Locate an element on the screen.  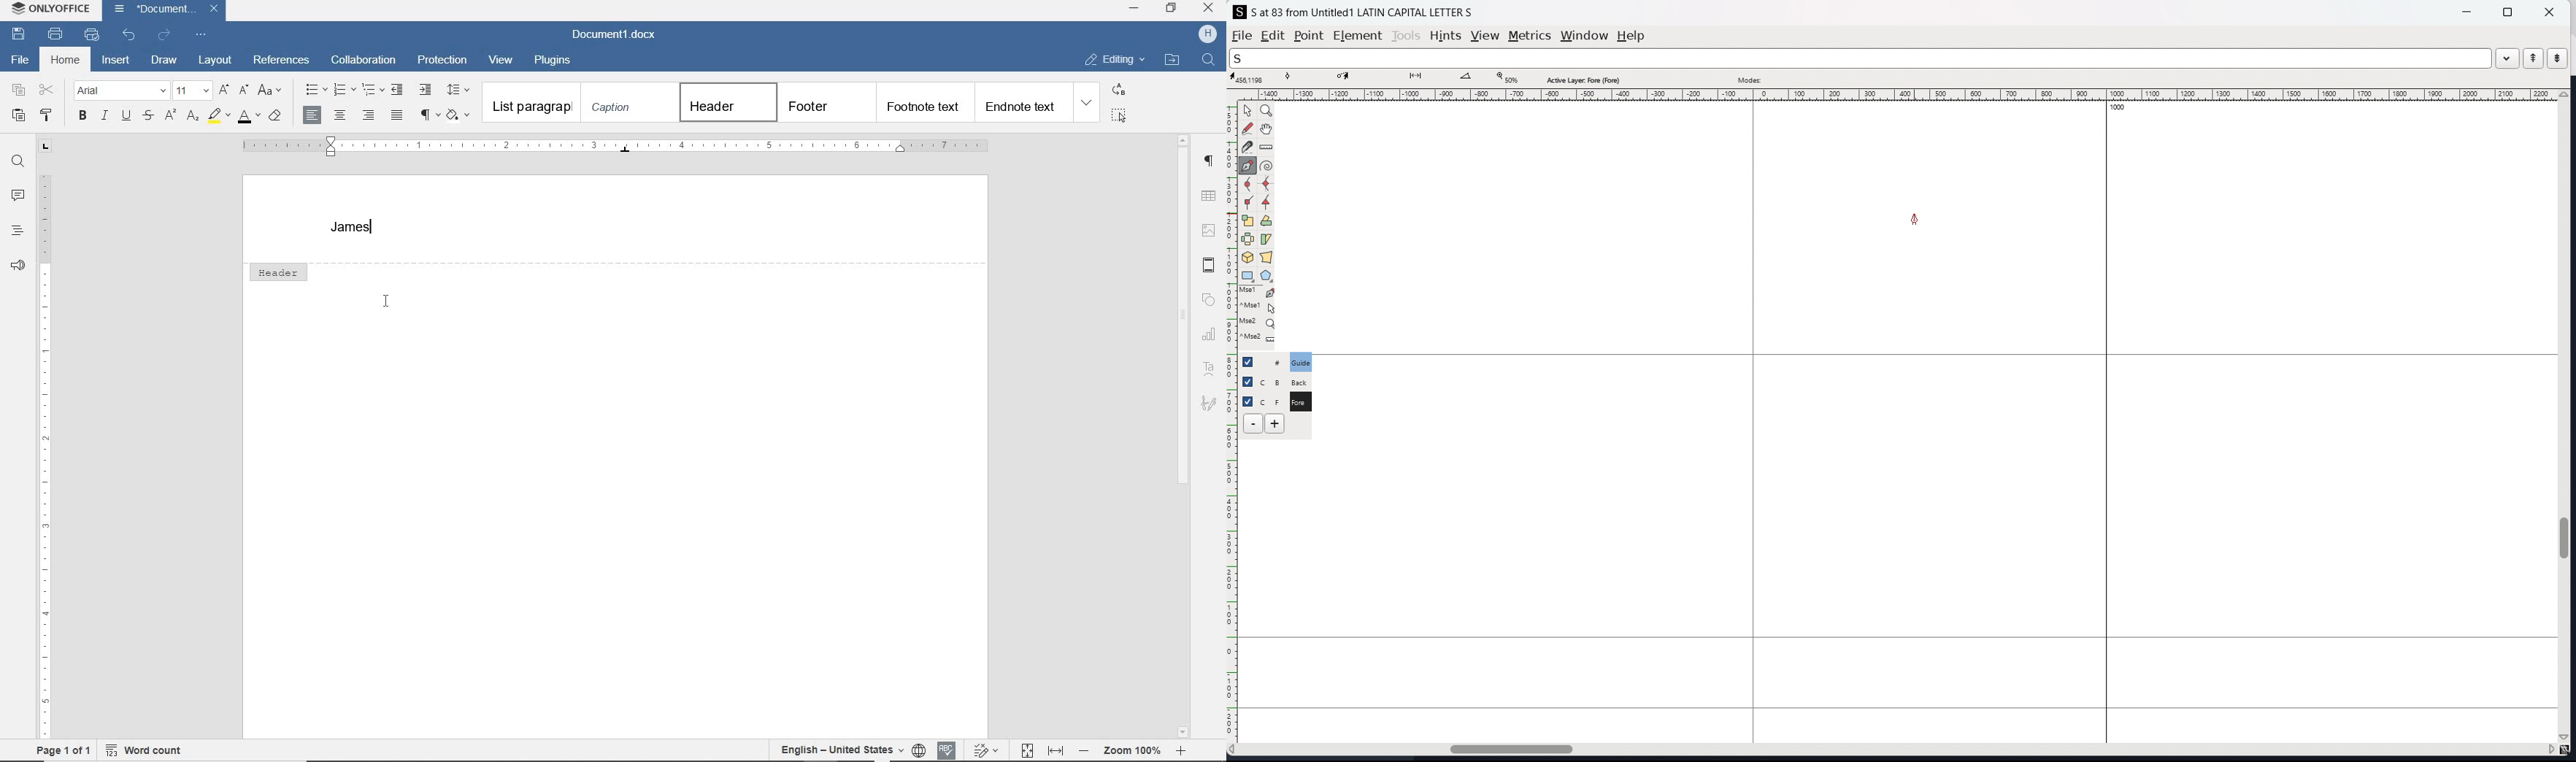
delete layer is located at coordinates (1253, 424).